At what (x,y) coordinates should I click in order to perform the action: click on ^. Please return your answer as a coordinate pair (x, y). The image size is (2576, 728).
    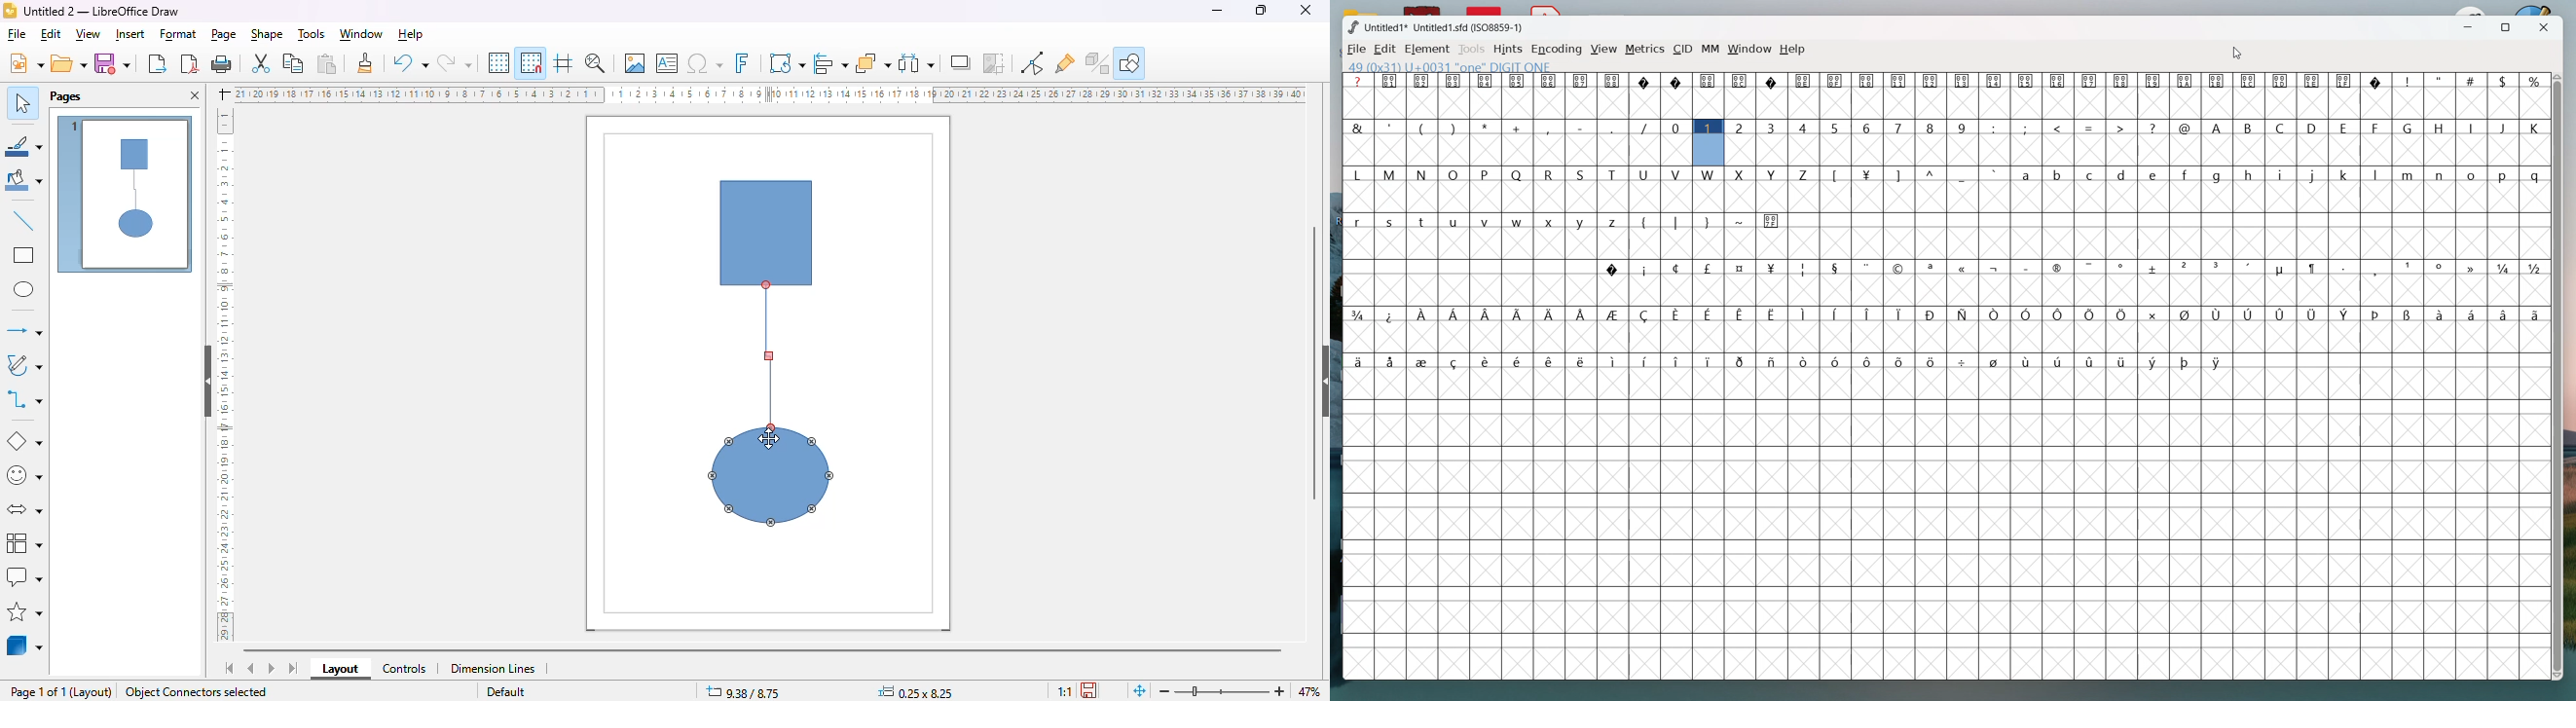
    Looking at the image, I should click on (1932, 174).